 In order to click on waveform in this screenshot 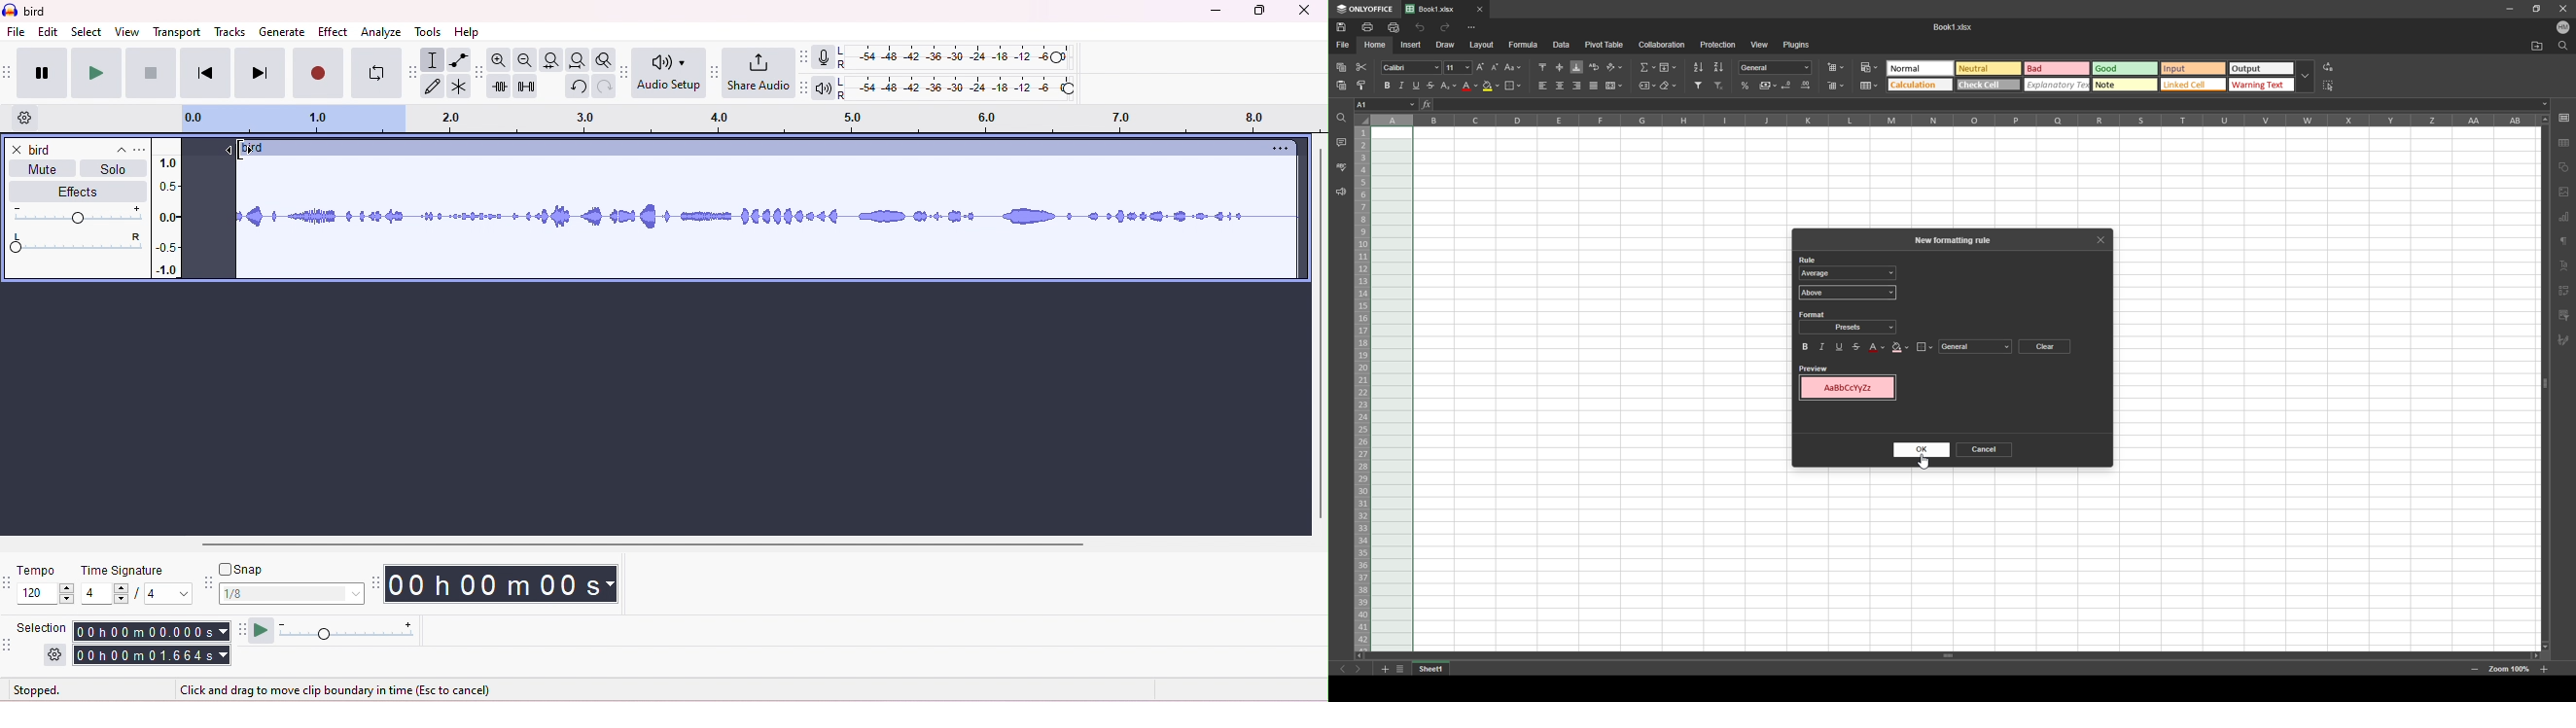, I will do `click(768, 219)`.